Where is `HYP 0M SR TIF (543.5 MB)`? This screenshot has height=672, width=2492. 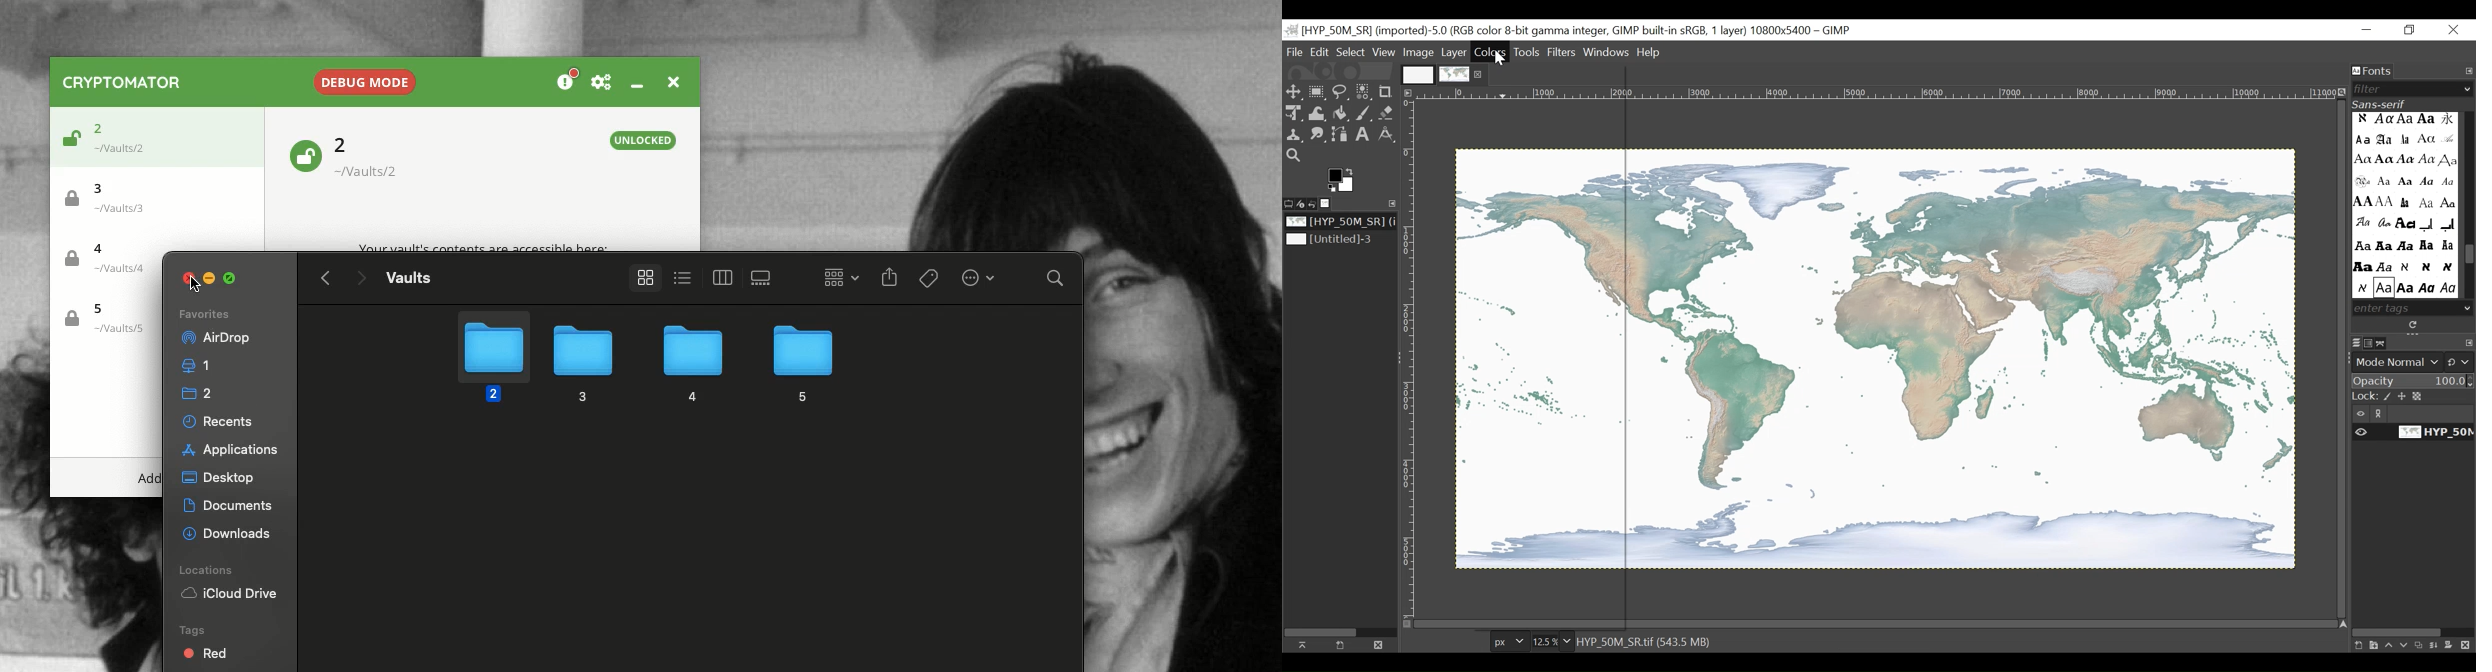 HYP 0M SR TIF (543.5 MB) is located at coordinates (1647, 641).